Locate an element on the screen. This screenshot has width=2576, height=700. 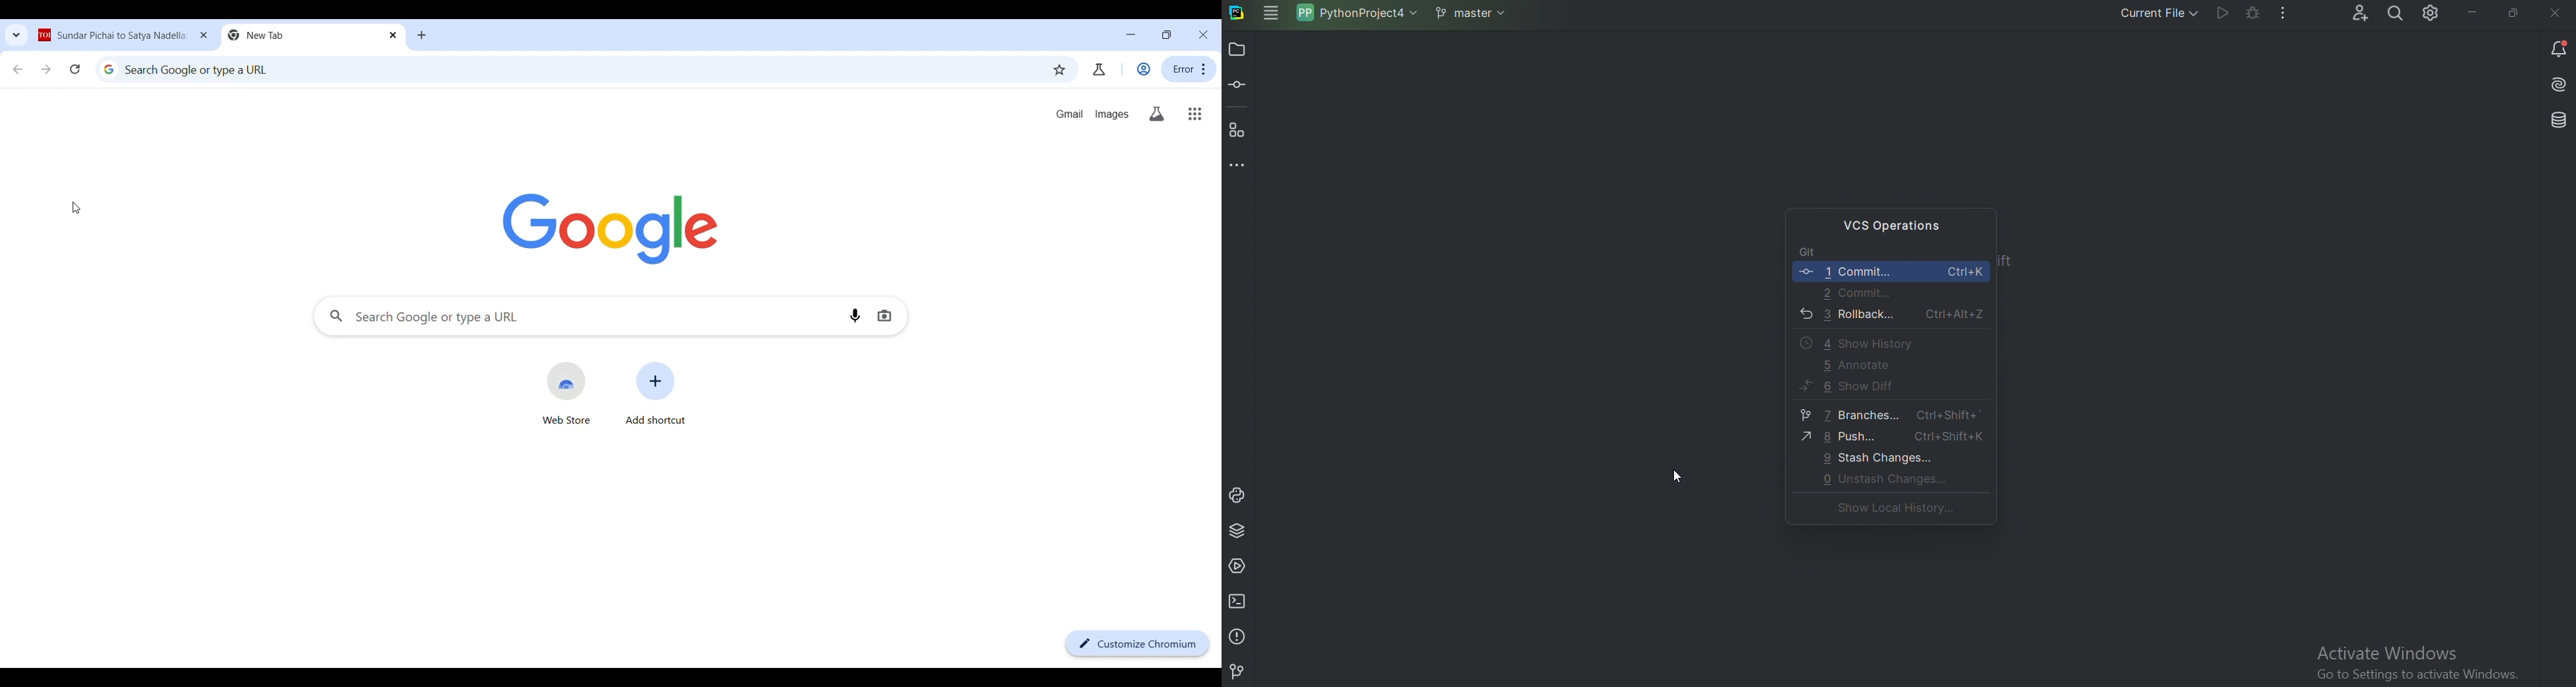
Search labs is located at coordinates (1157, 114).